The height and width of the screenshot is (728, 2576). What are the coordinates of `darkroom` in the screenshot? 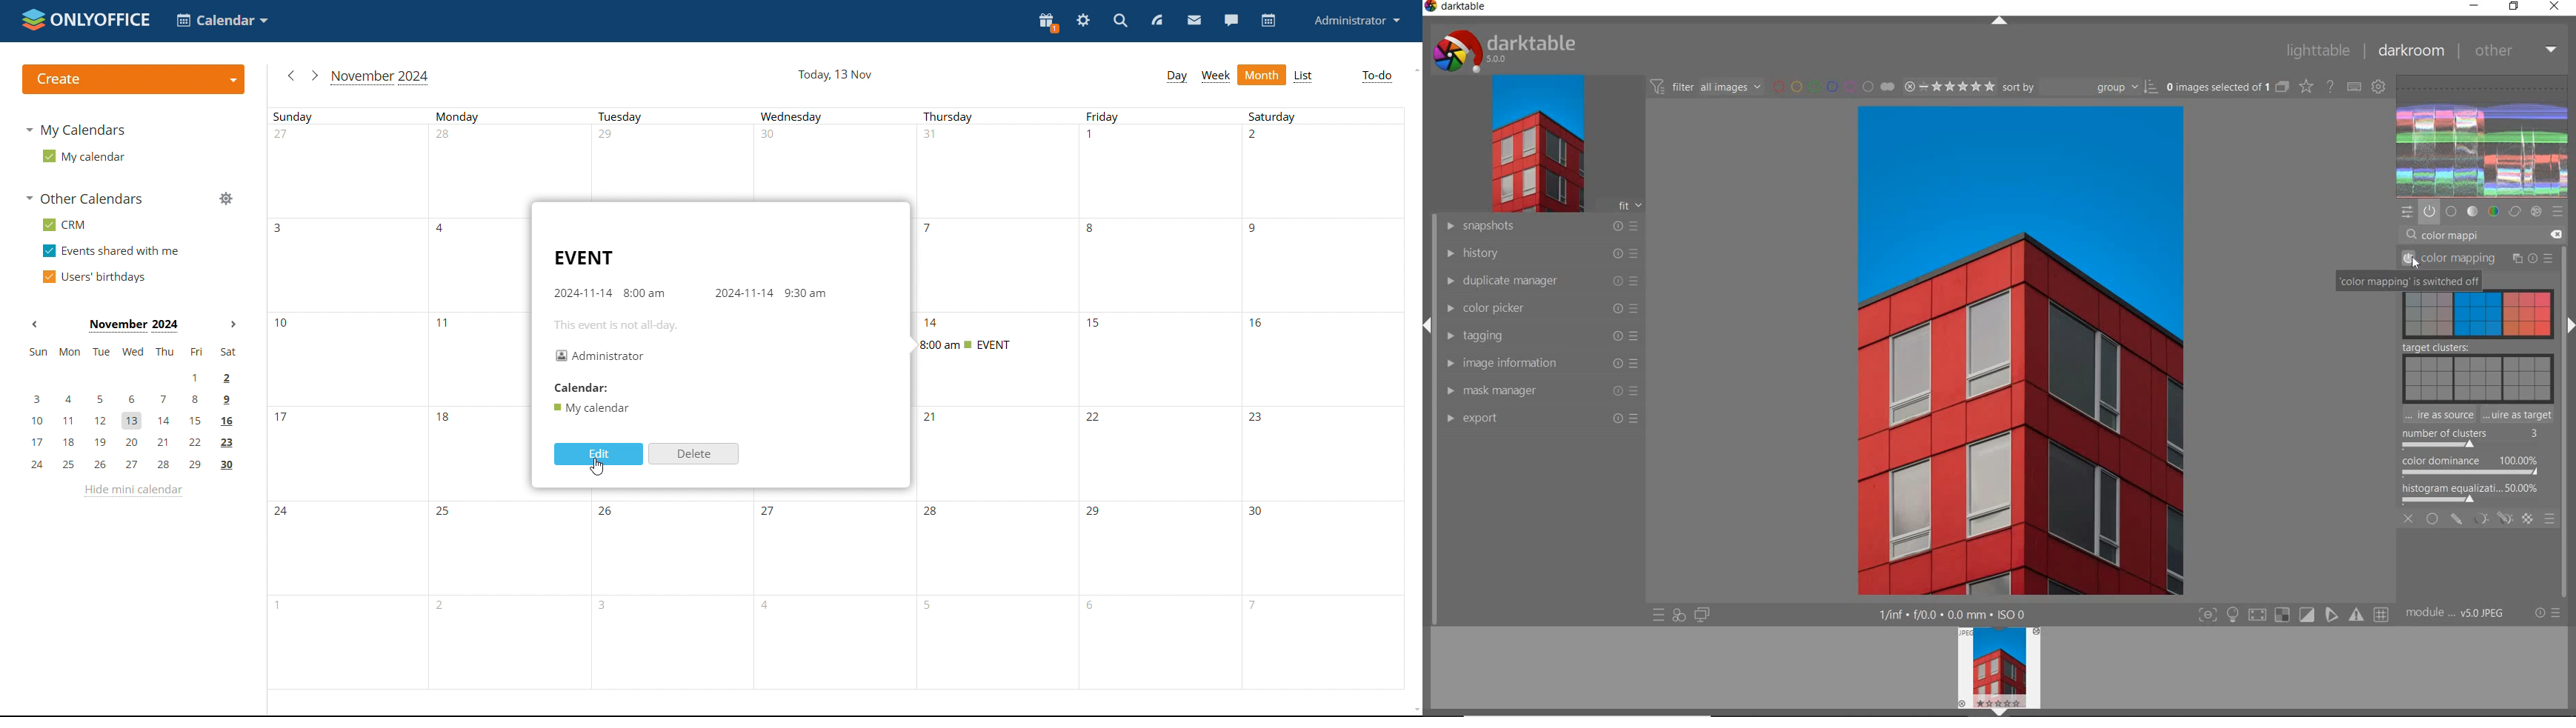 It's located at (2412, 49).